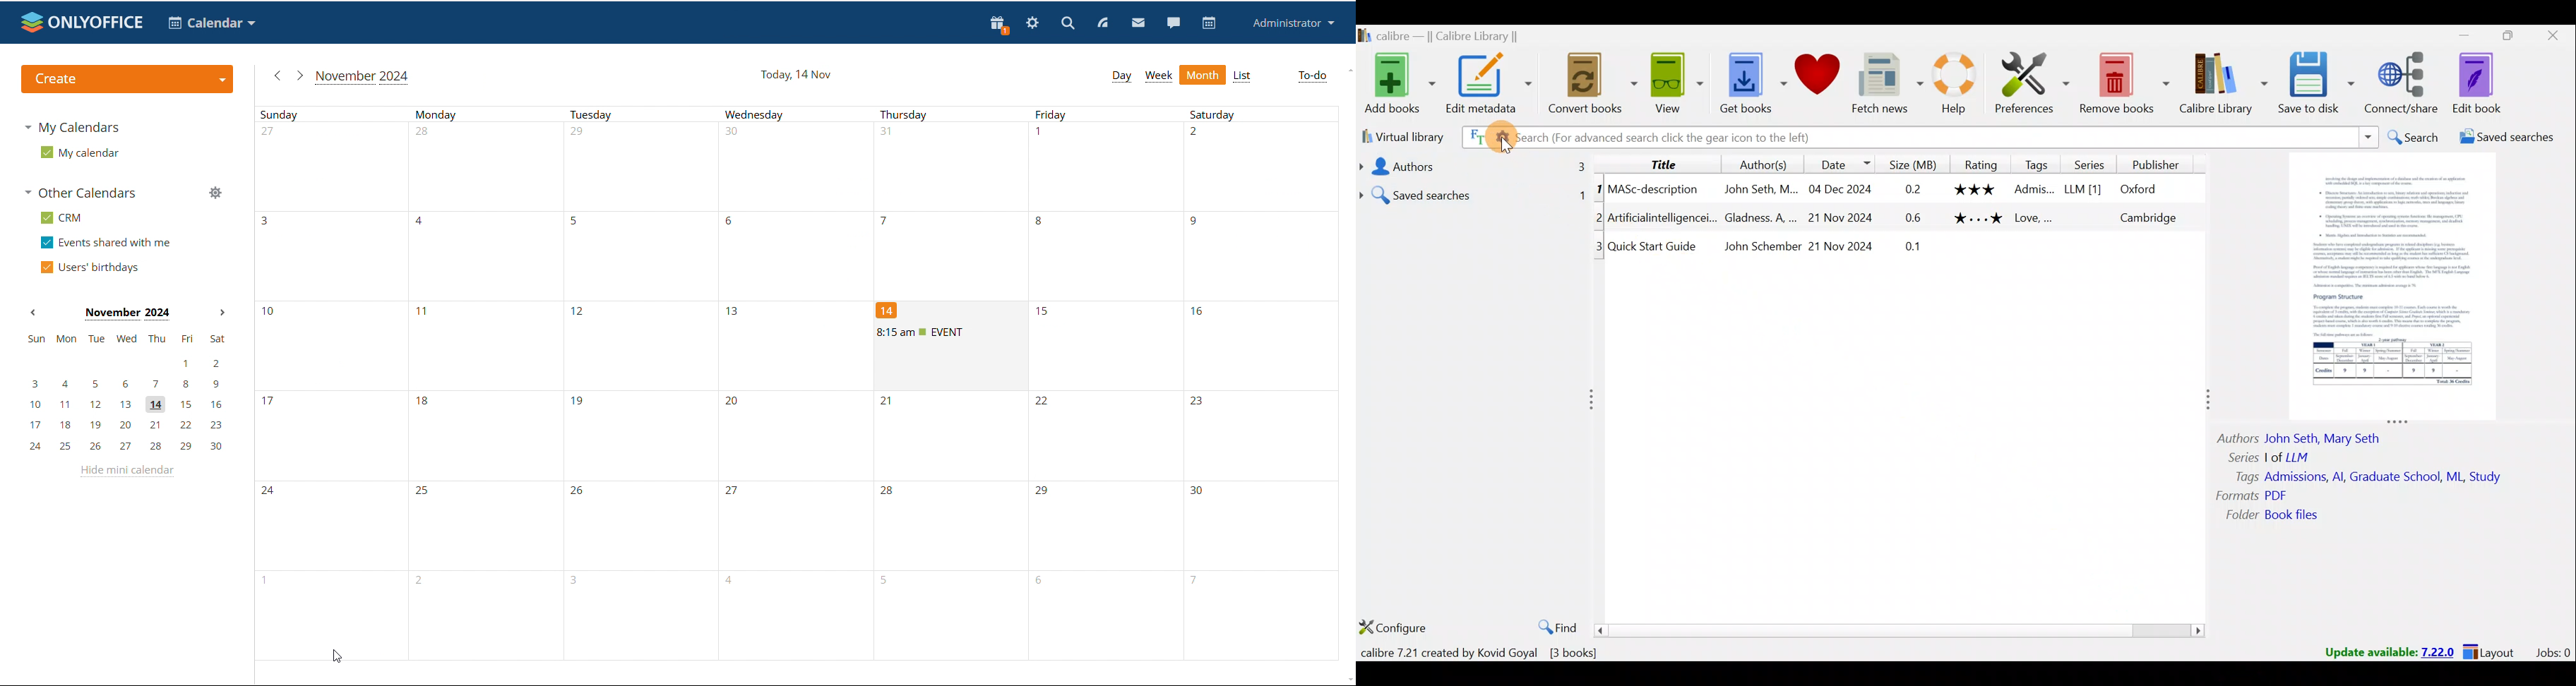 The image size is (2576, 700). What do you see at coordinates (215, 193) in the screenshot?
I see `manage` at bounding box center [215, 193].